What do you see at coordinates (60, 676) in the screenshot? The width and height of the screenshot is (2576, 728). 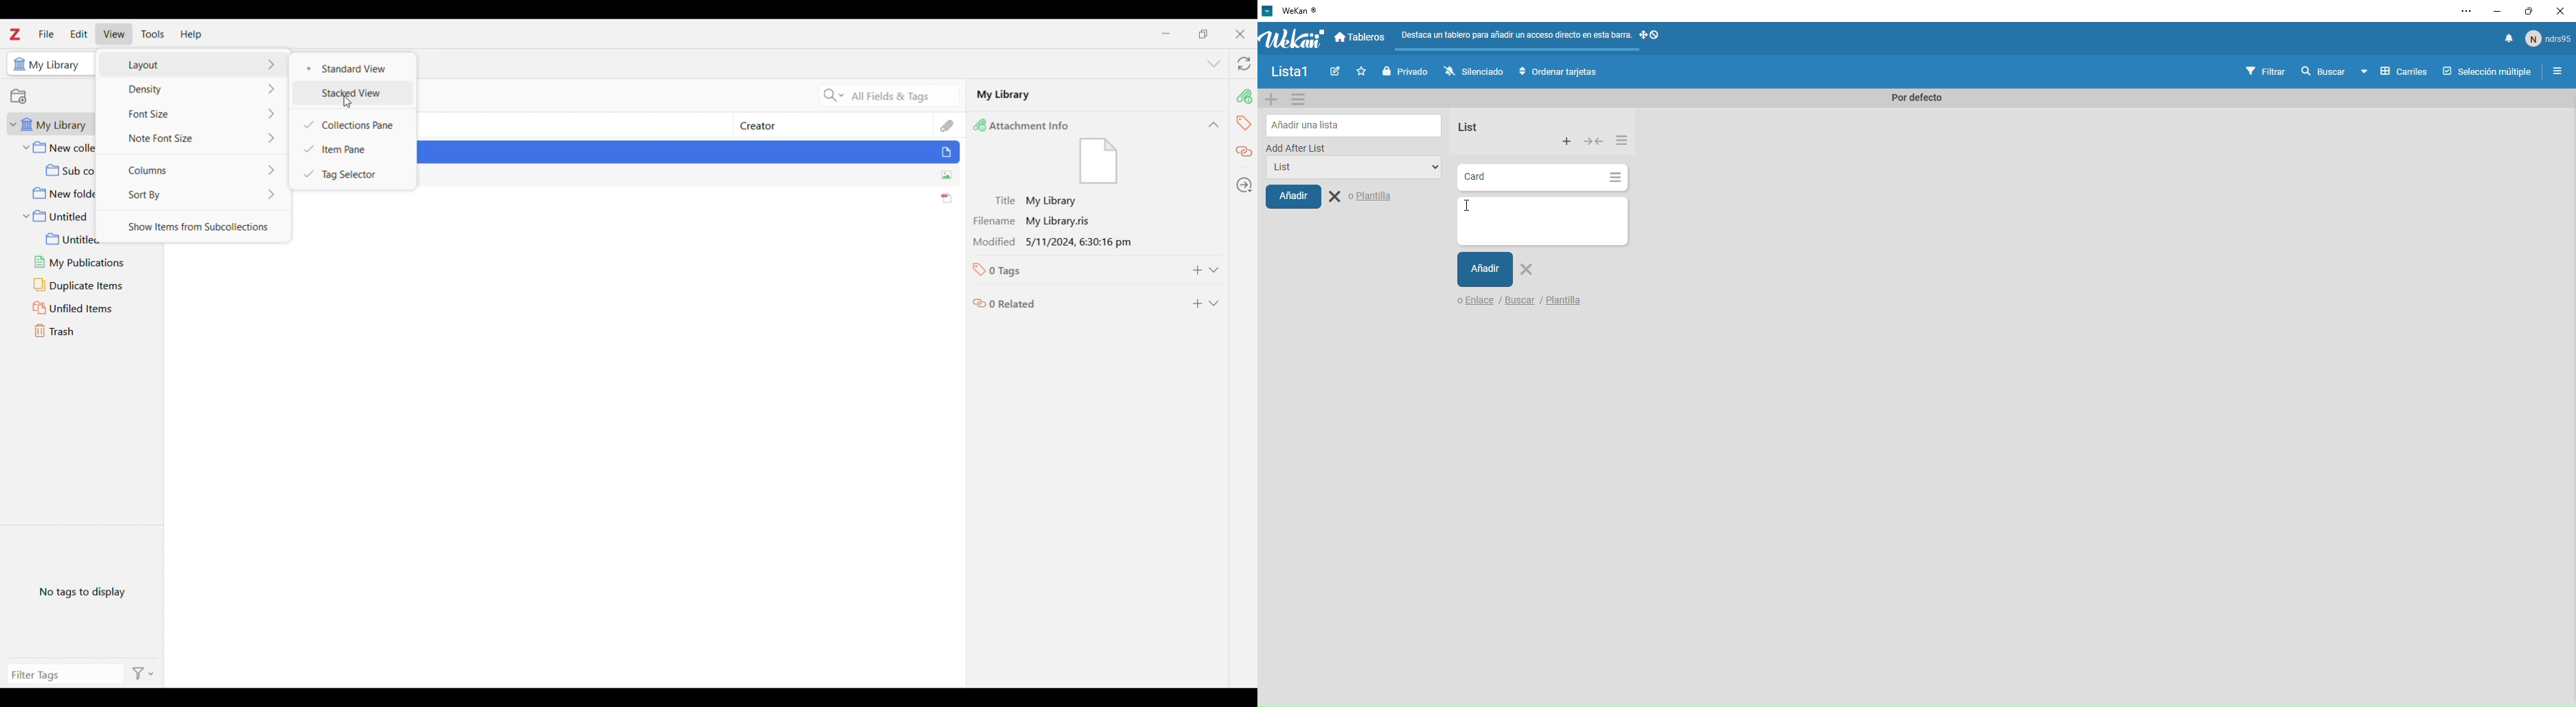 I see `Type filter tags` at bounding box center [60, 676].